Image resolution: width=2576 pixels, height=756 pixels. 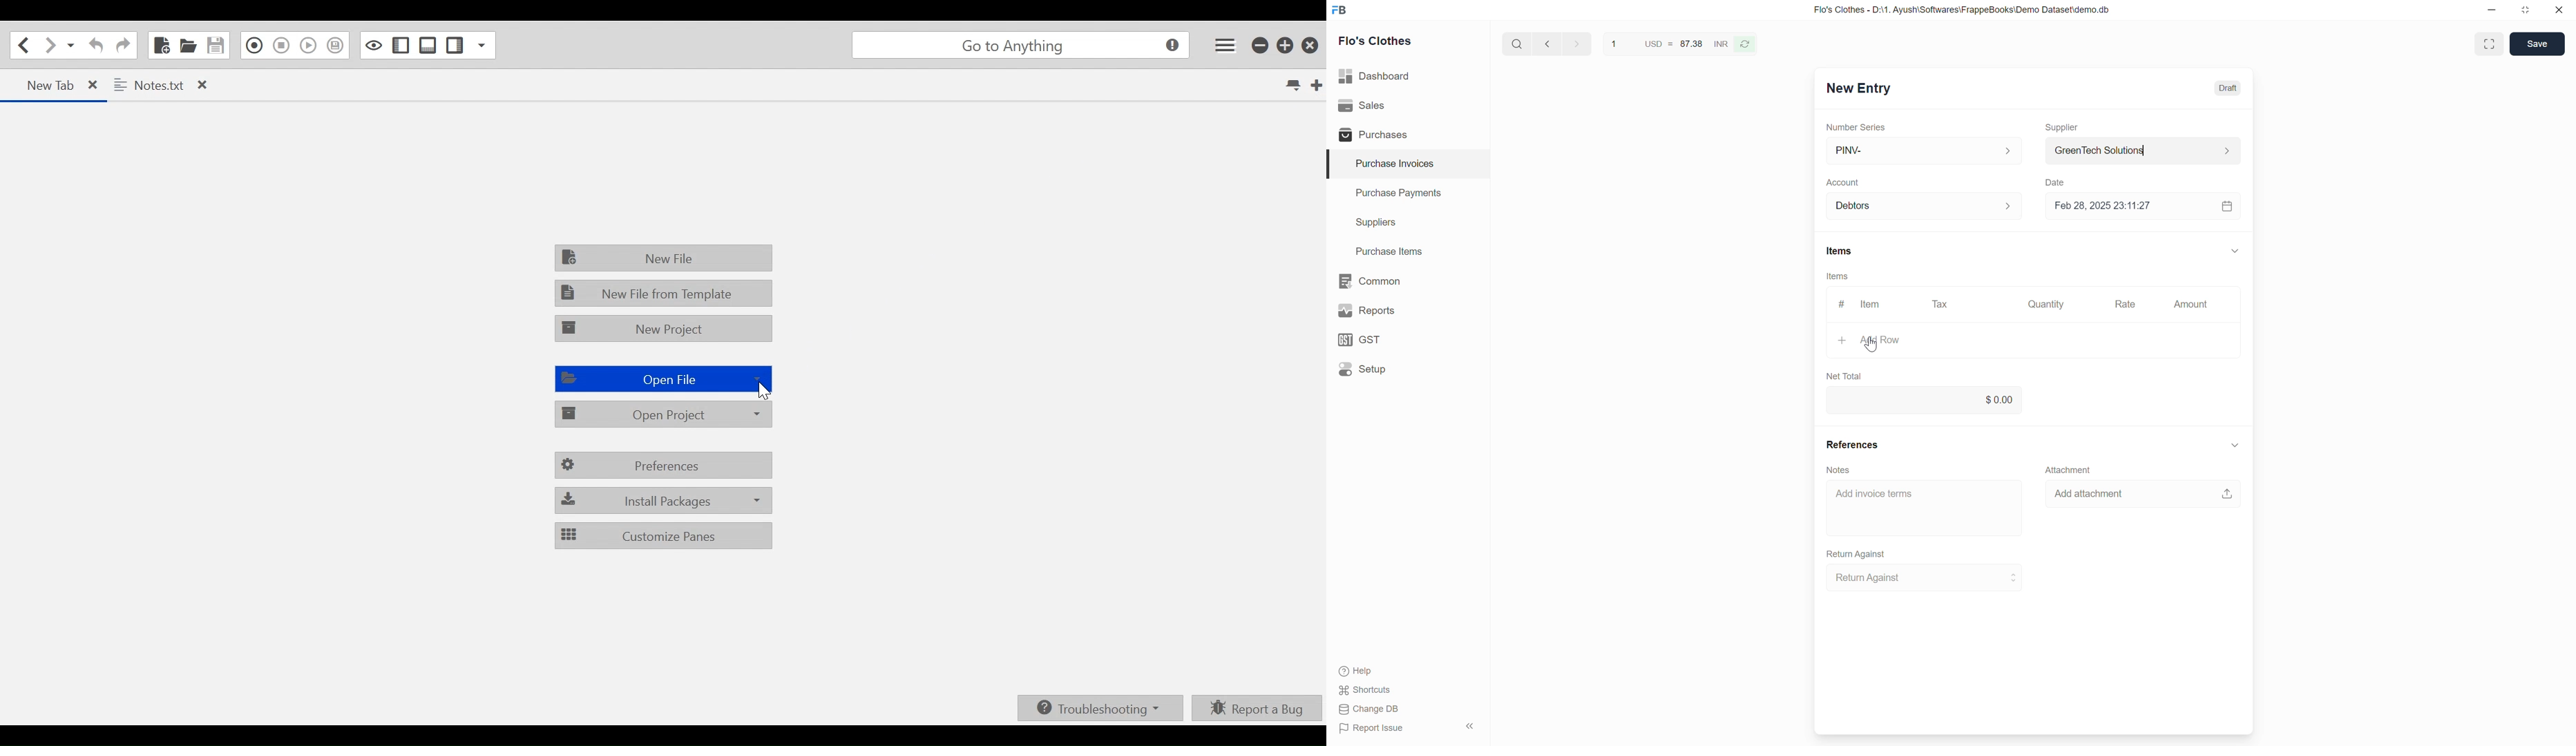 What do you see at coordinates (1860, 89) in the screenshot?
I see `New Entry` at bounding box center [1860, 89].